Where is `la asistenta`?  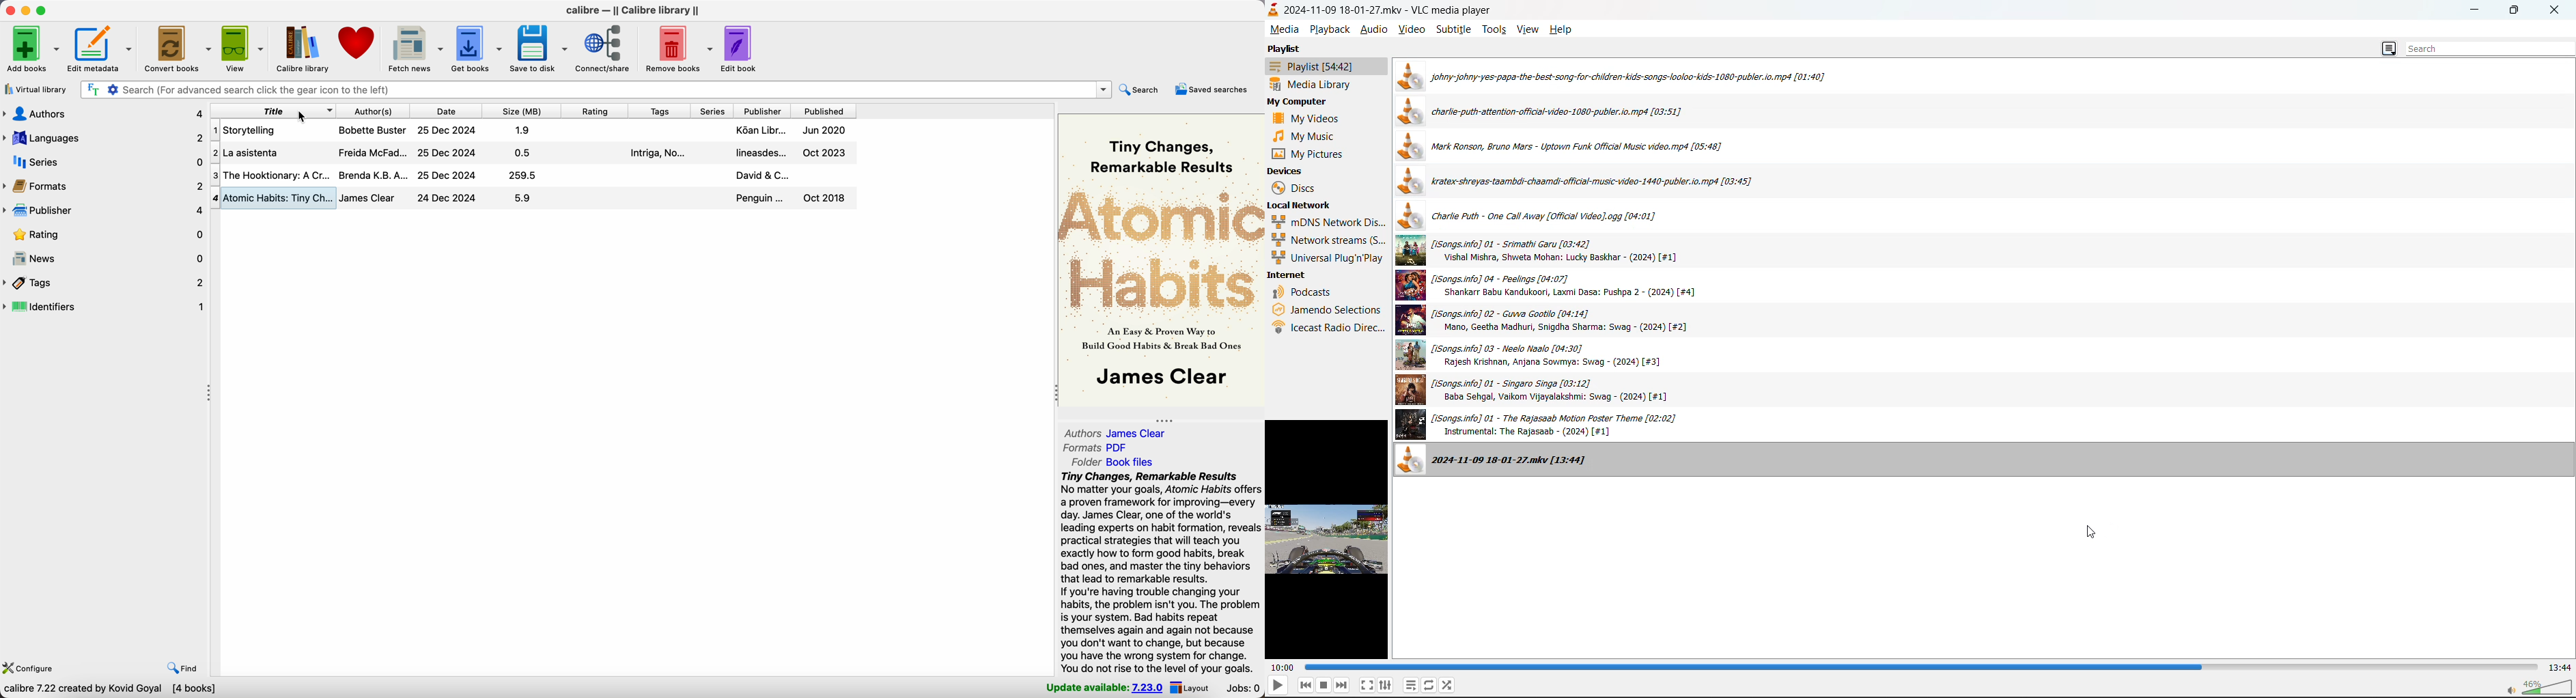
la asistenta is located at coordinates (253, 152).